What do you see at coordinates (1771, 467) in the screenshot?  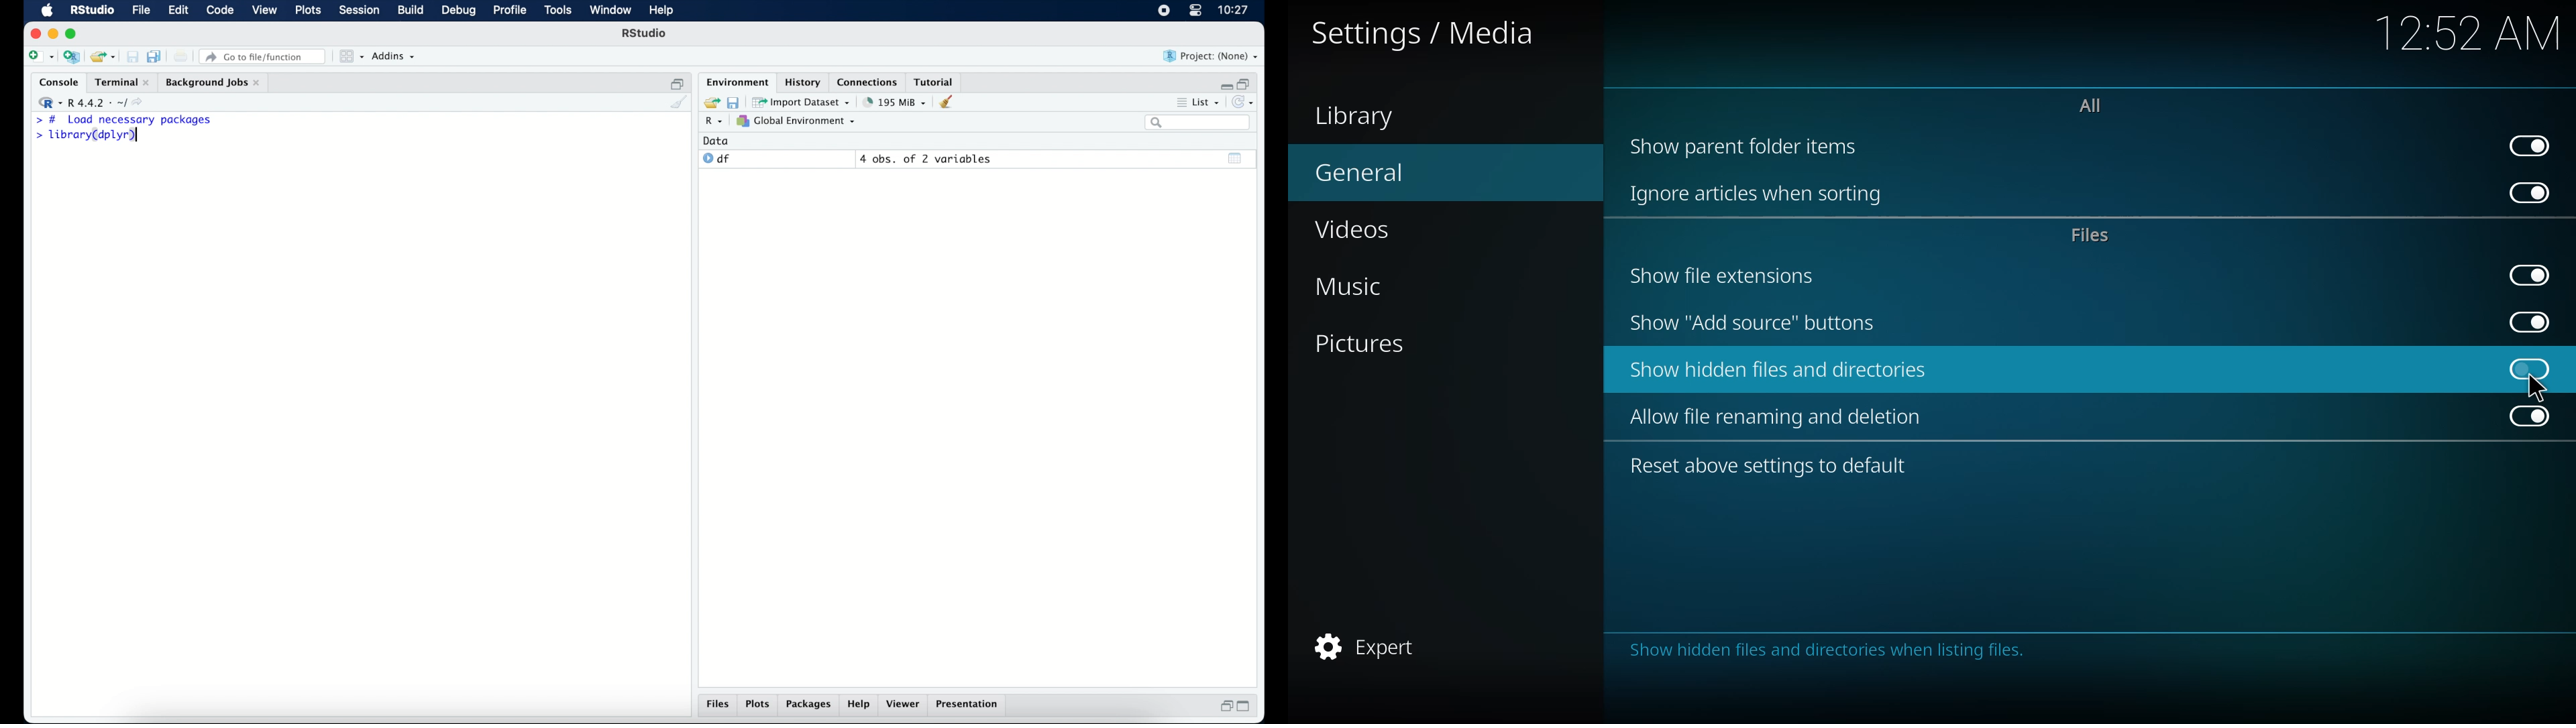 I see `reset above settings to default` at bounding box center [1771, 467].